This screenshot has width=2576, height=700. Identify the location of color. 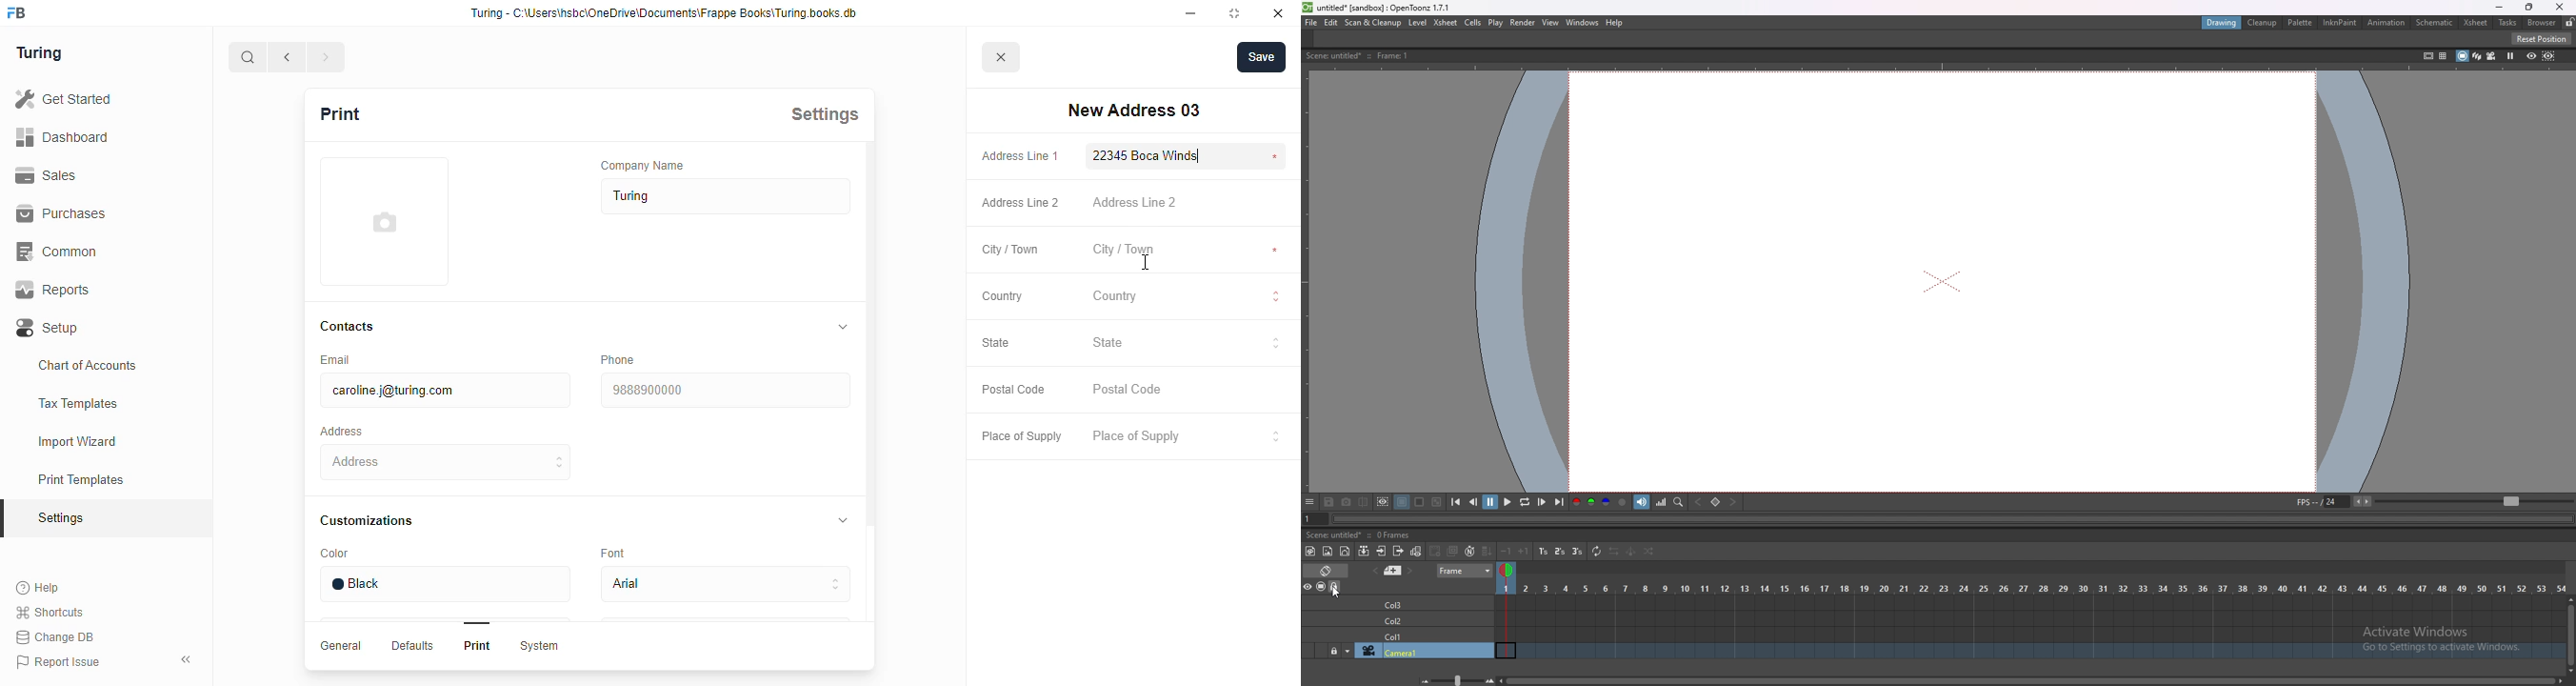
(334, 554).